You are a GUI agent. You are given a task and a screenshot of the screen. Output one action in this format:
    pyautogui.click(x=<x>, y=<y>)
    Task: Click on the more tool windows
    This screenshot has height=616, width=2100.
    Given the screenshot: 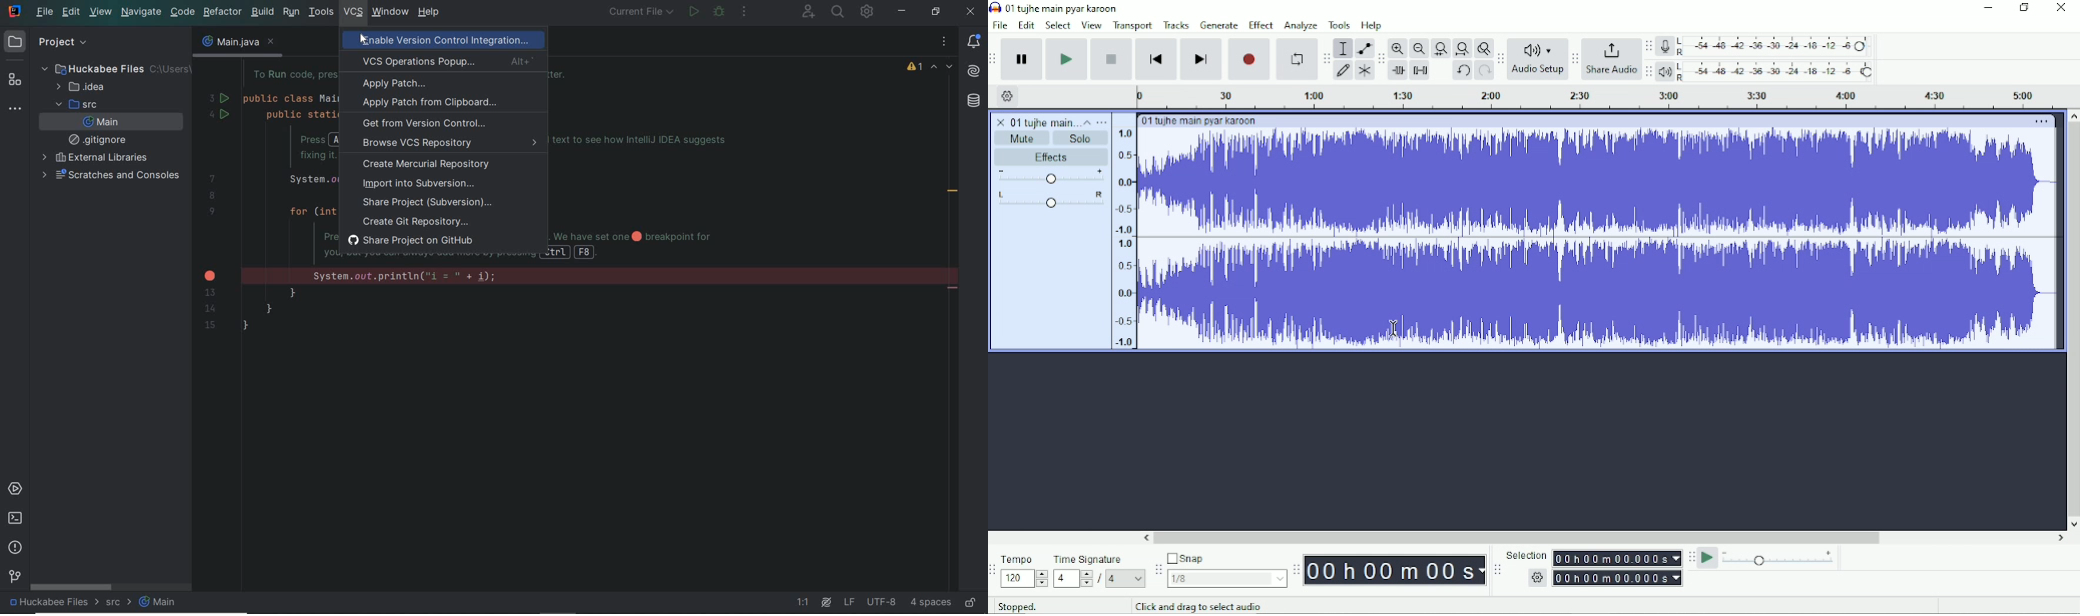 What is the action you would take?
    pyautogui.click(x=16, y=109)
    